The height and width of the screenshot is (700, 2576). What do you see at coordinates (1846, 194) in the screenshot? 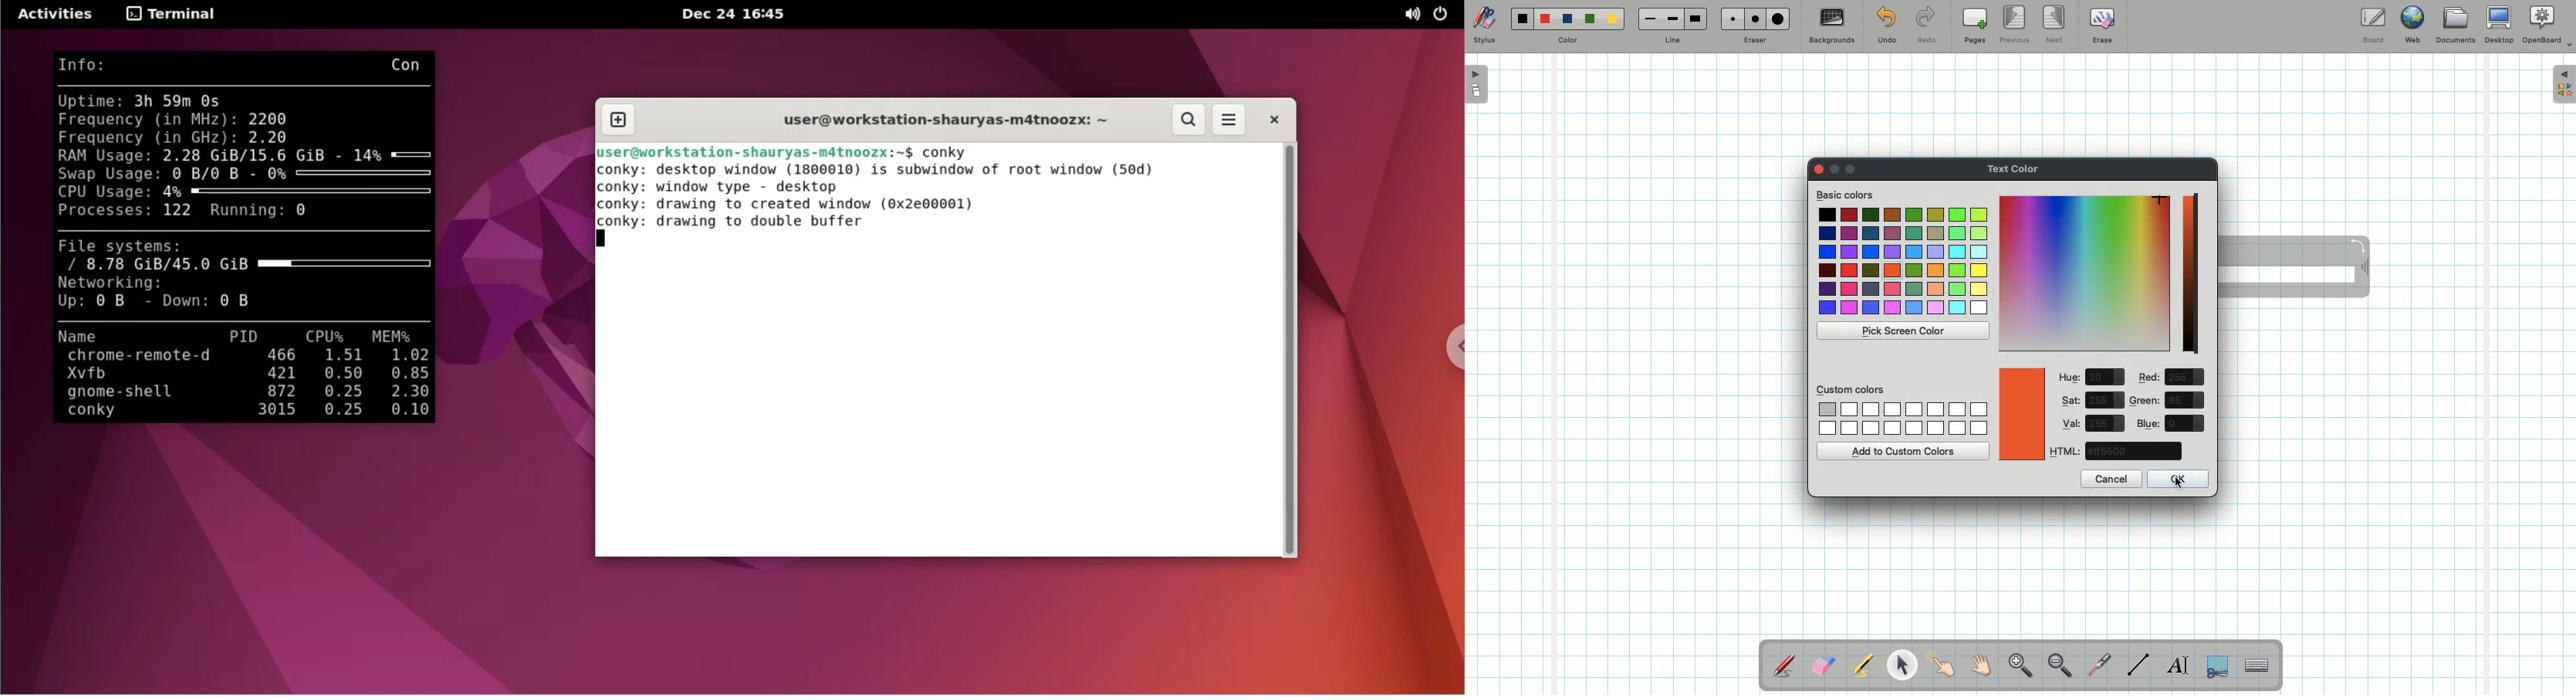
I see `Basic colors` at bounding box center [1846, 194].